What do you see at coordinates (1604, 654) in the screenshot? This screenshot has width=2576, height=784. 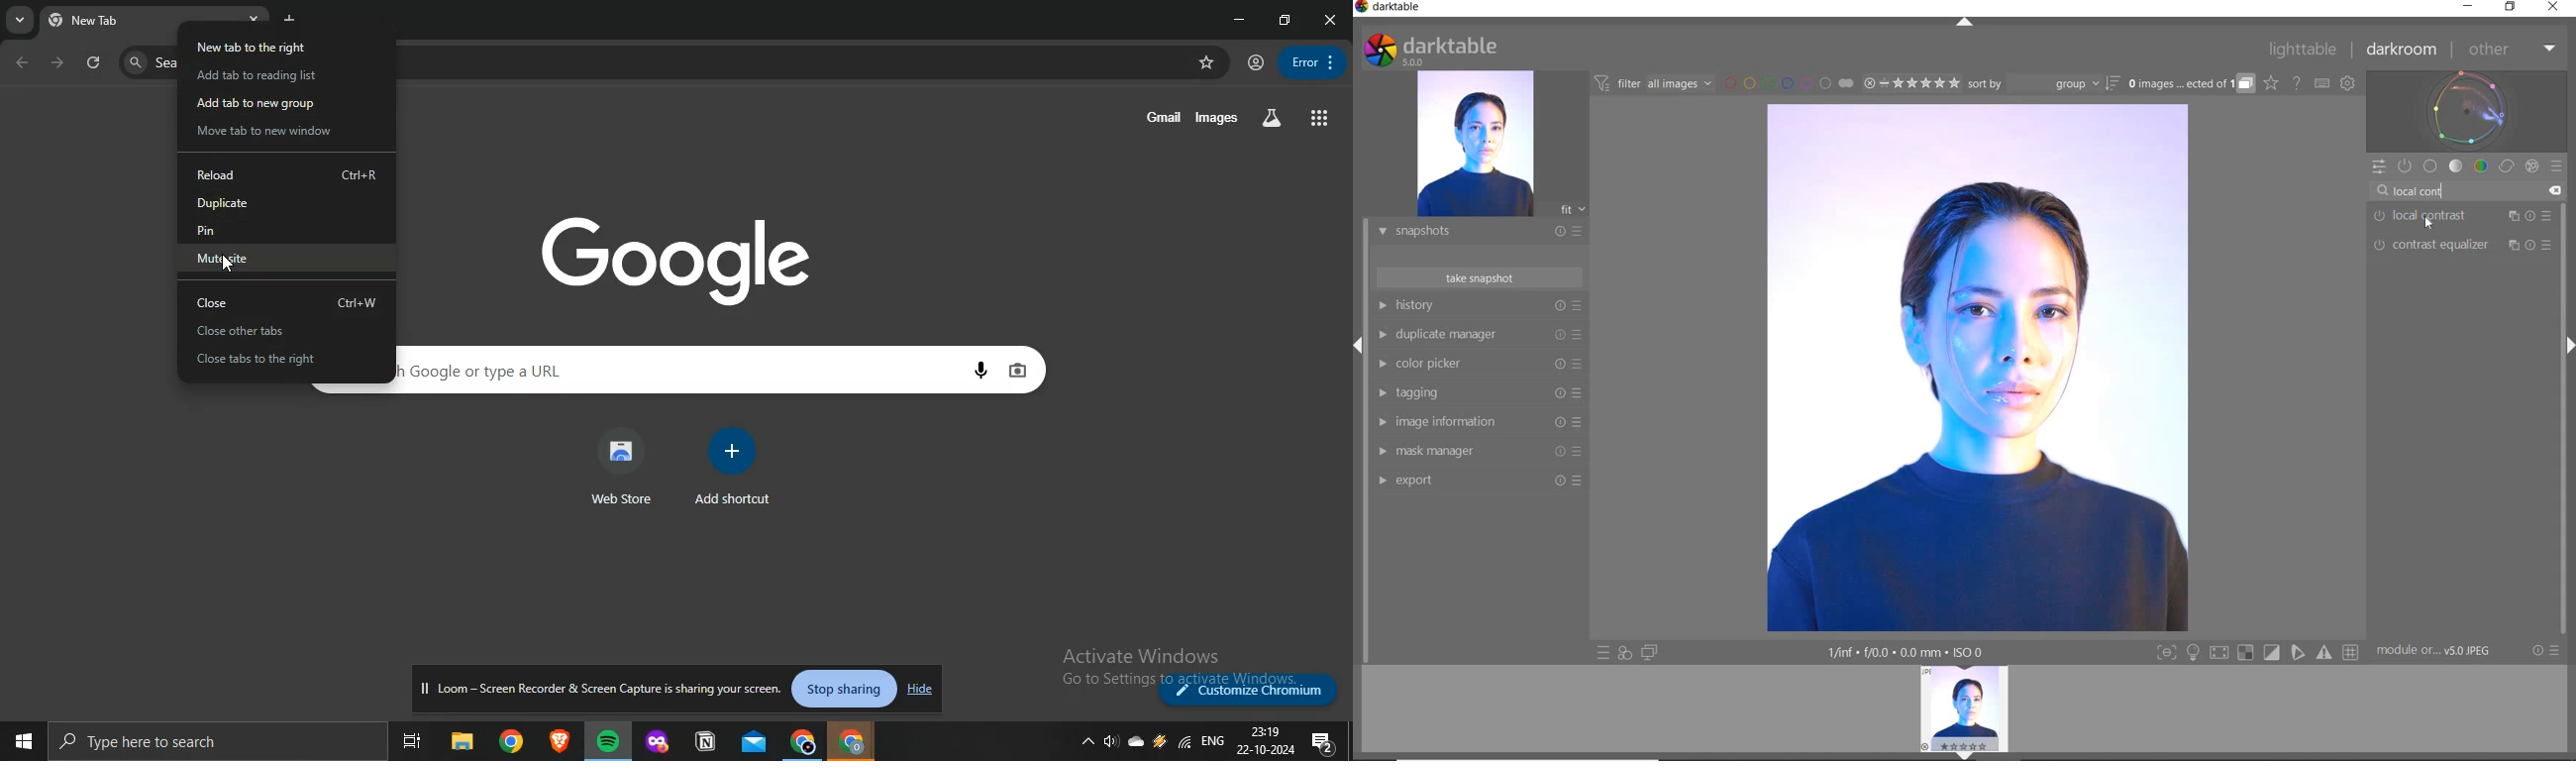 I see `QUICK ACCESS TO PRESET` at bounding box center [1604, 654].